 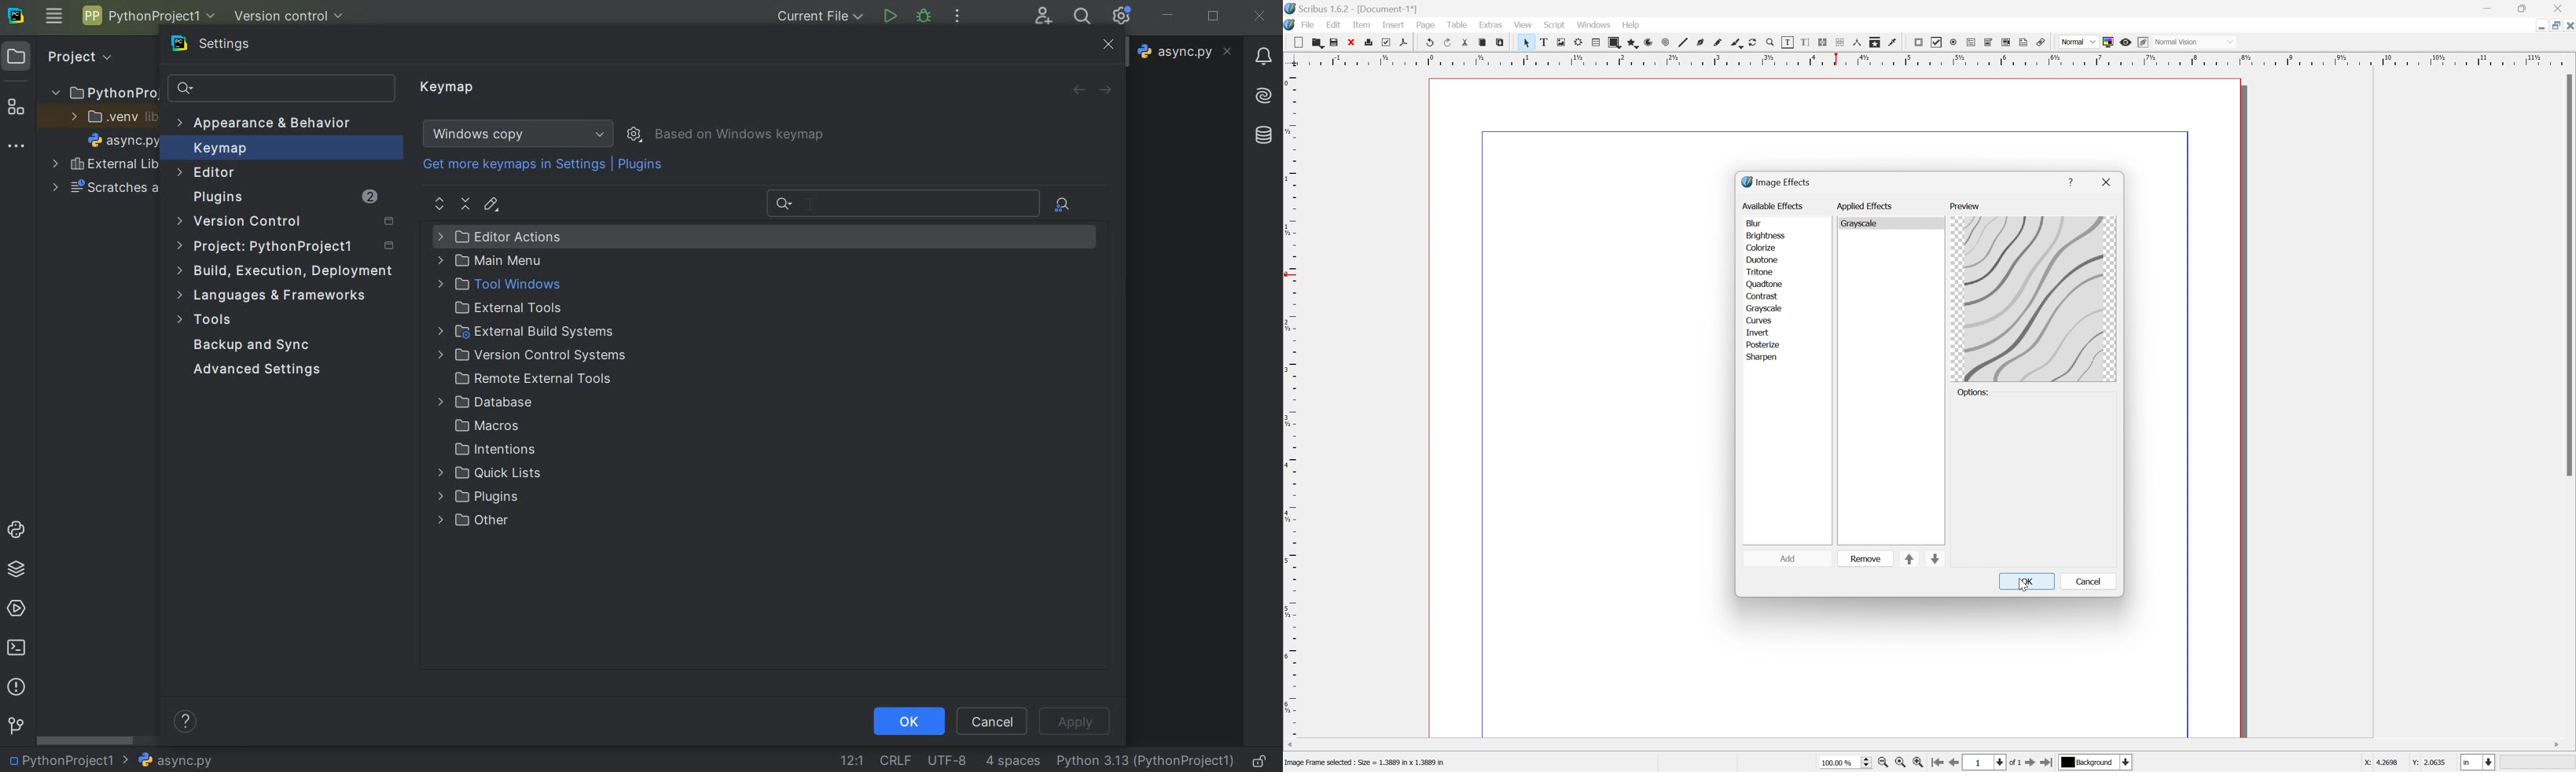 I want to click on PDF text field, so click(x=1973, y=40).